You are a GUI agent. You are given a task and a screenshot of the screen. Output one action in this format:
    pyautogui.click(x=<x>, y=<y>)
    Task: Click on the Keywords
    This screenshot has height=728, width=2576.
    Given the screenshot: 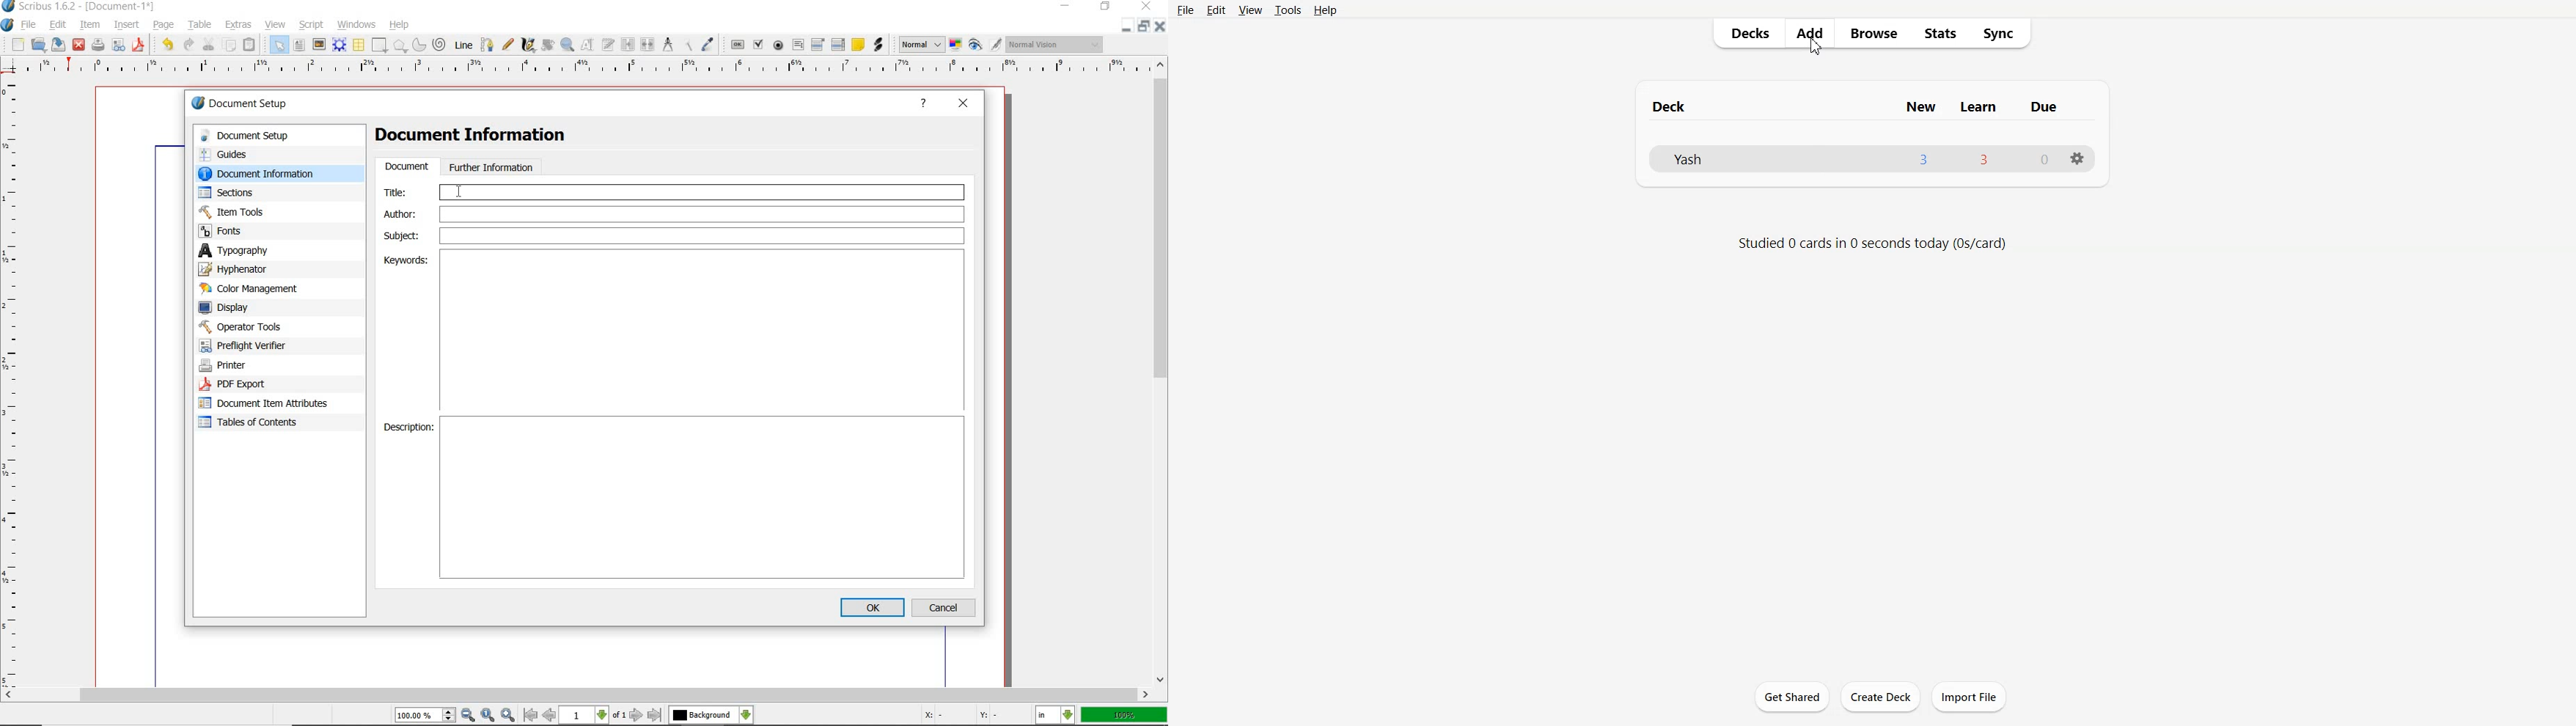 What is the action you would take?
    pyautogui.click(x=704, y=330)
    